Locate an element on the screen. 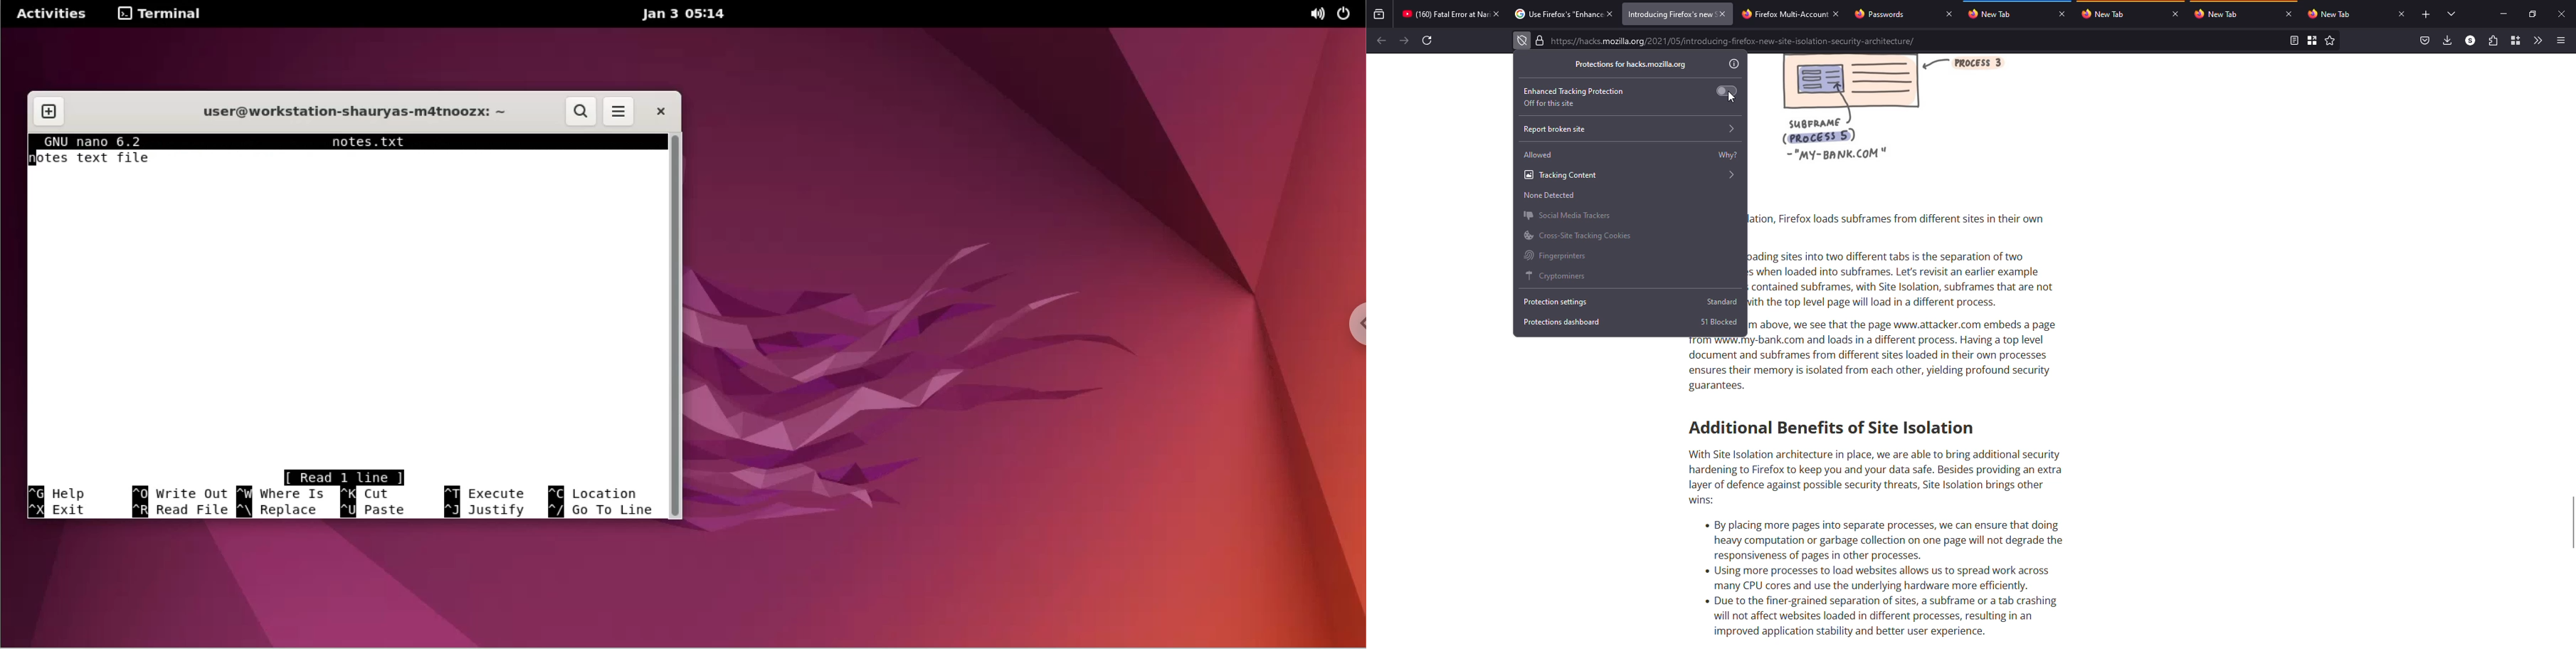  enhanced tracking protection is located at coordinates (1574, 91).